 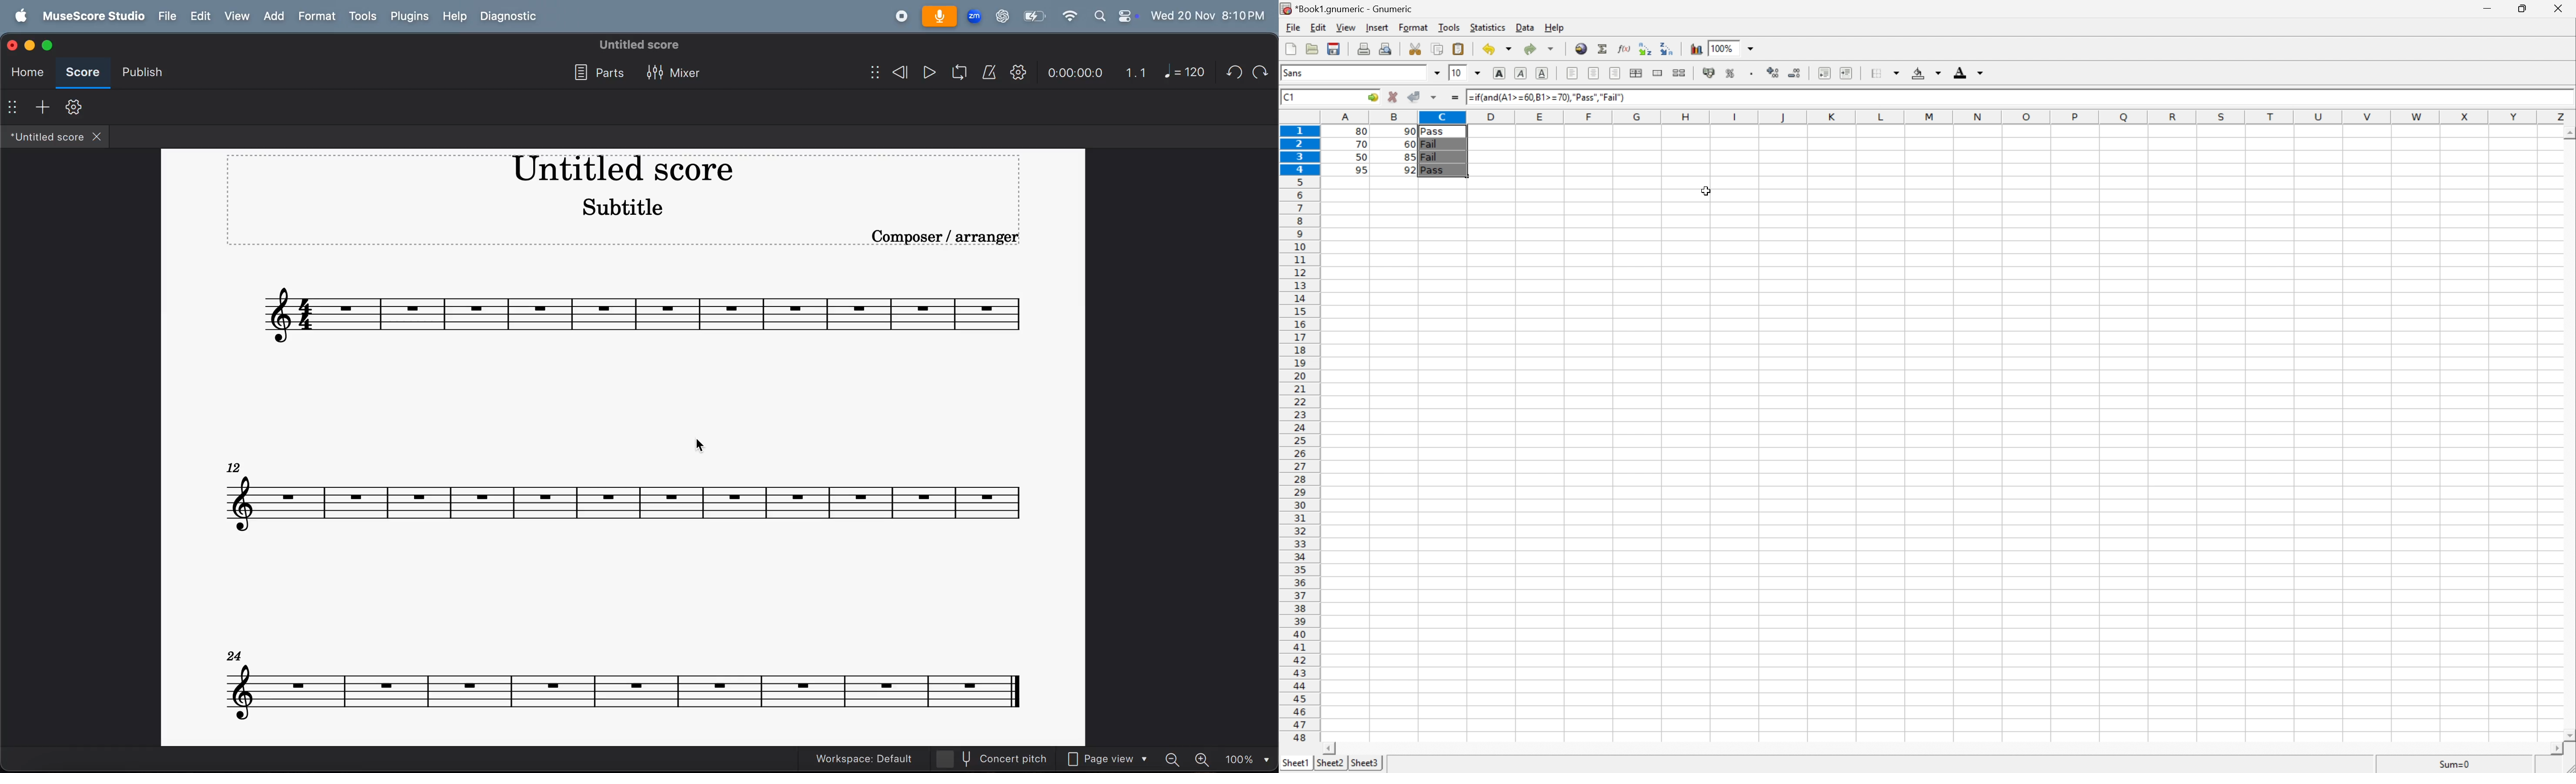 I want to click on Borders, so click(x=1884, y=70).